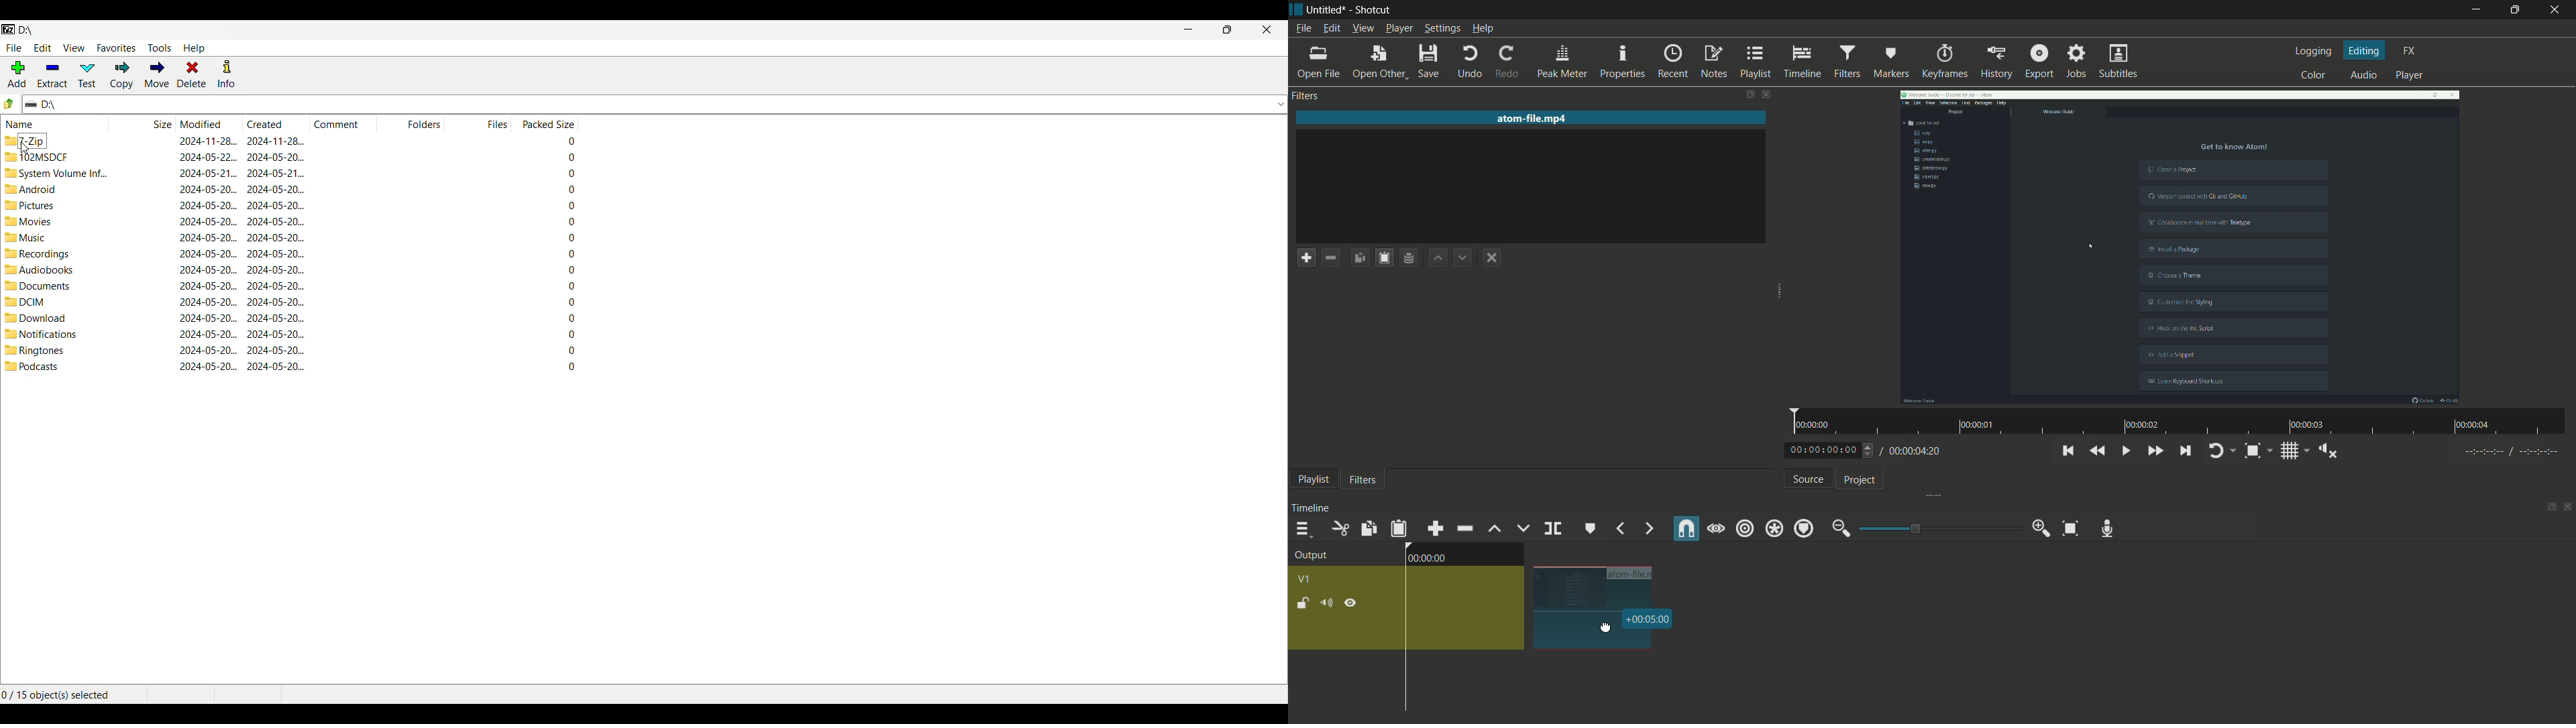 This screenshot has width=2576, height=728. What do you see at coordinates (208, 189) in the screenshot?
I see `modified date & time` at bounding box center [208, 189].